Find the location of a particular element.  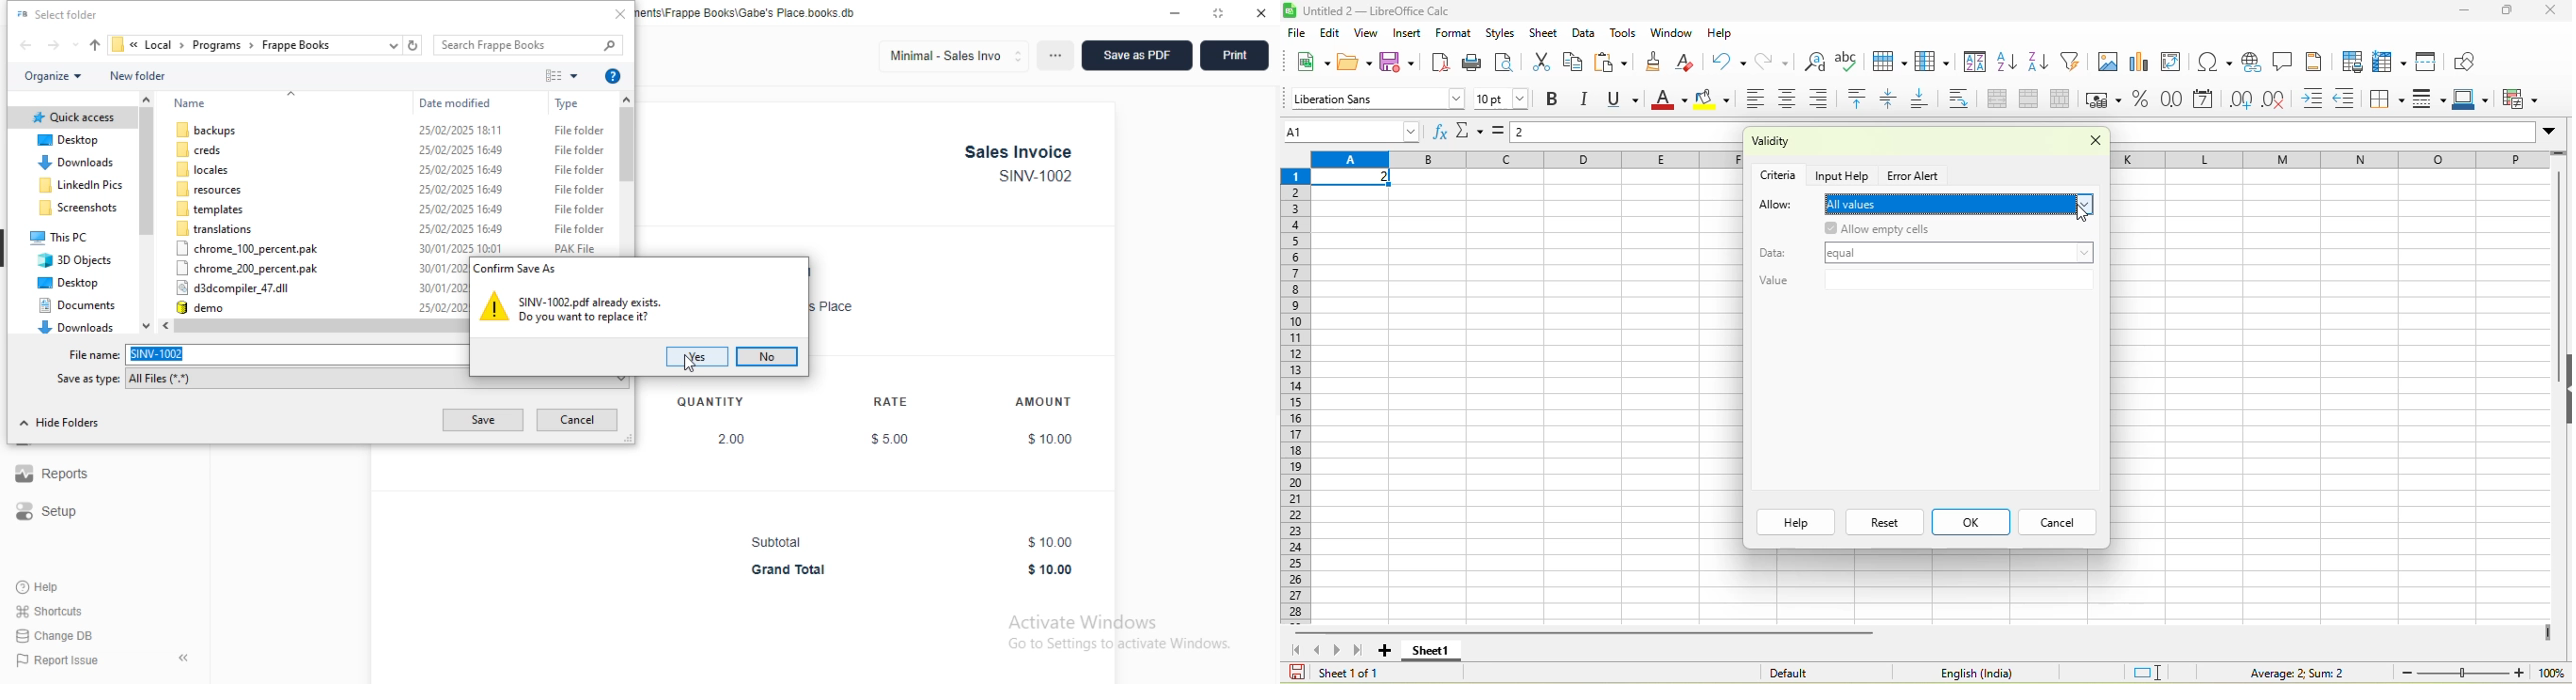

options is located at coordinates (1055, 55).